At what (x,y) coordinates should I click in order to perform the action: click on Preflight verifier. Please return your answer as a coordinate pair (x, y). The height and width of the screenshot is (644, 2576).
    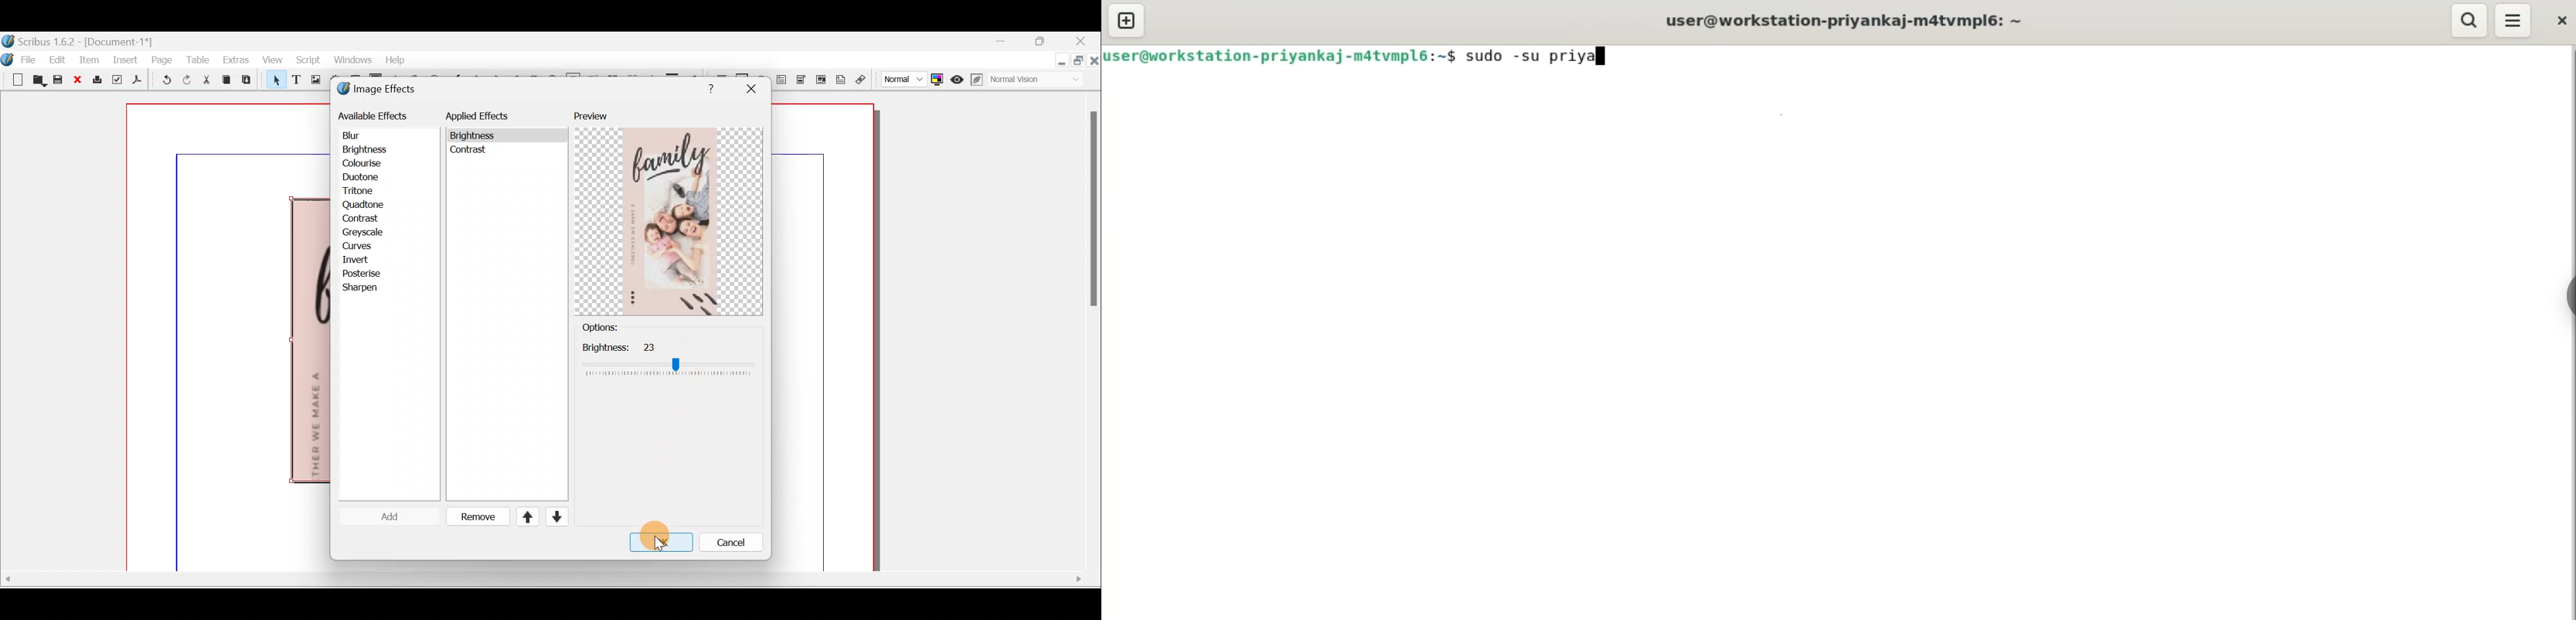
    Looking at the image, I should click on (117, 82).